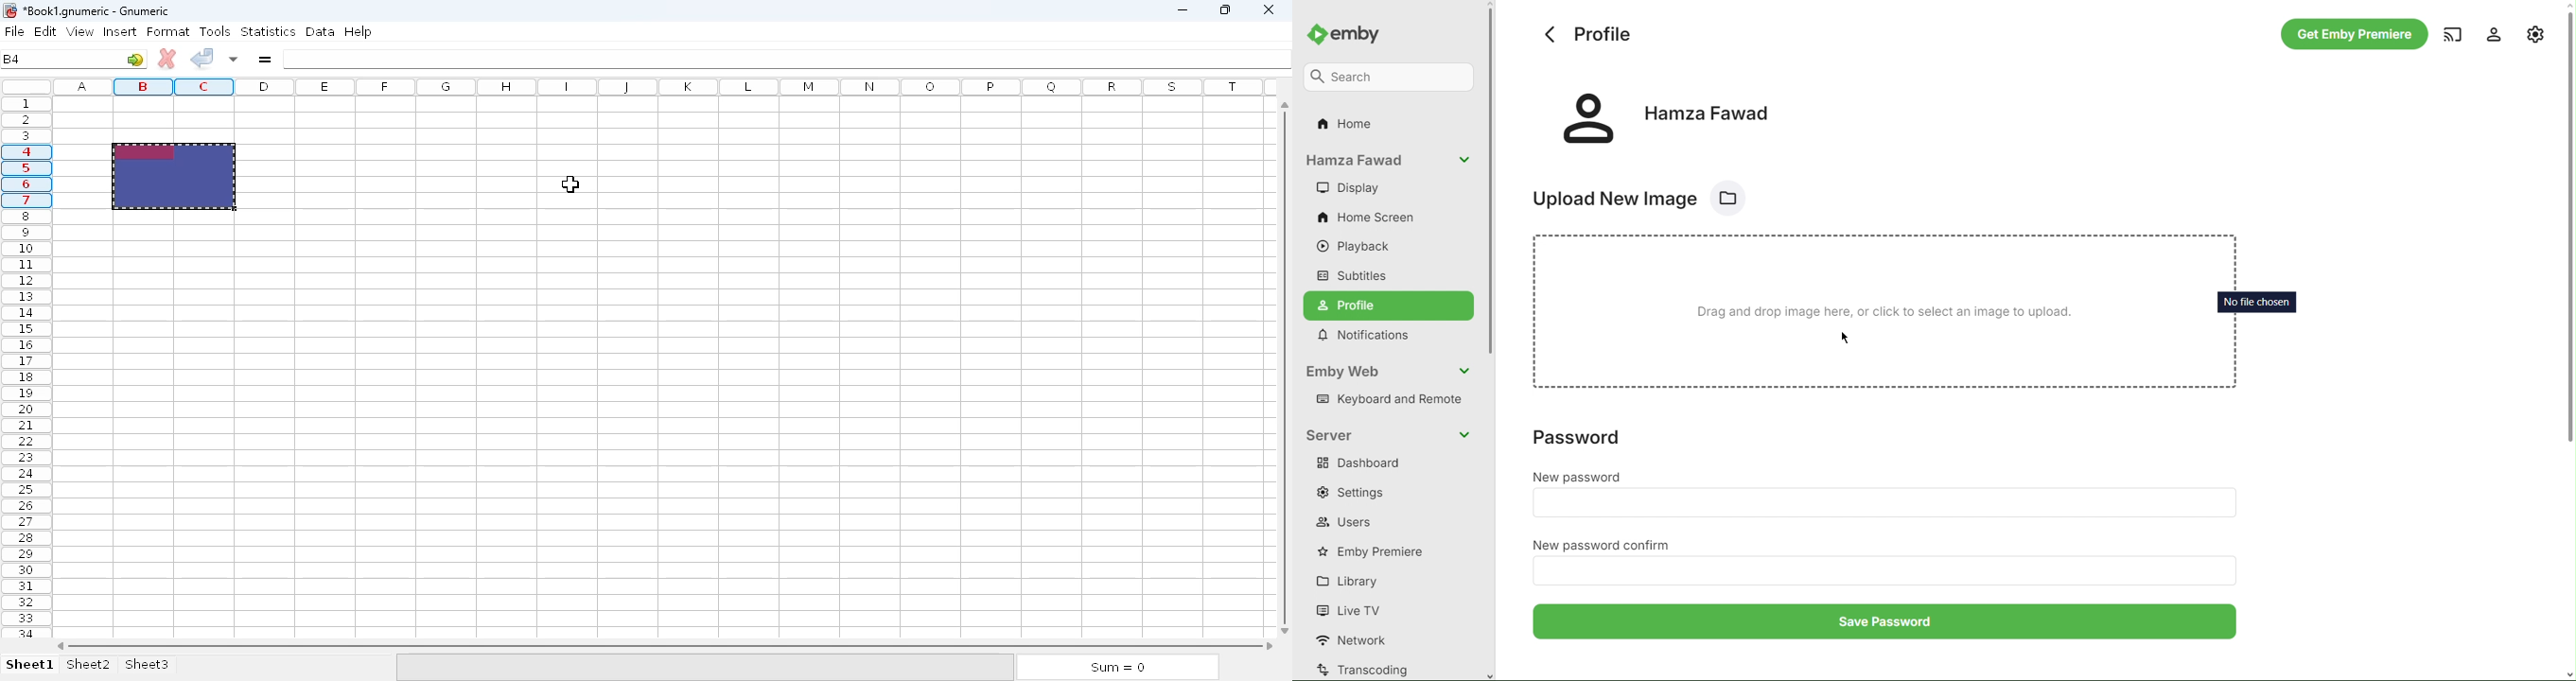 Image resolution: width=2576 pixels, height=700 pixels. I want to click on formula bar, so click(787, 58).